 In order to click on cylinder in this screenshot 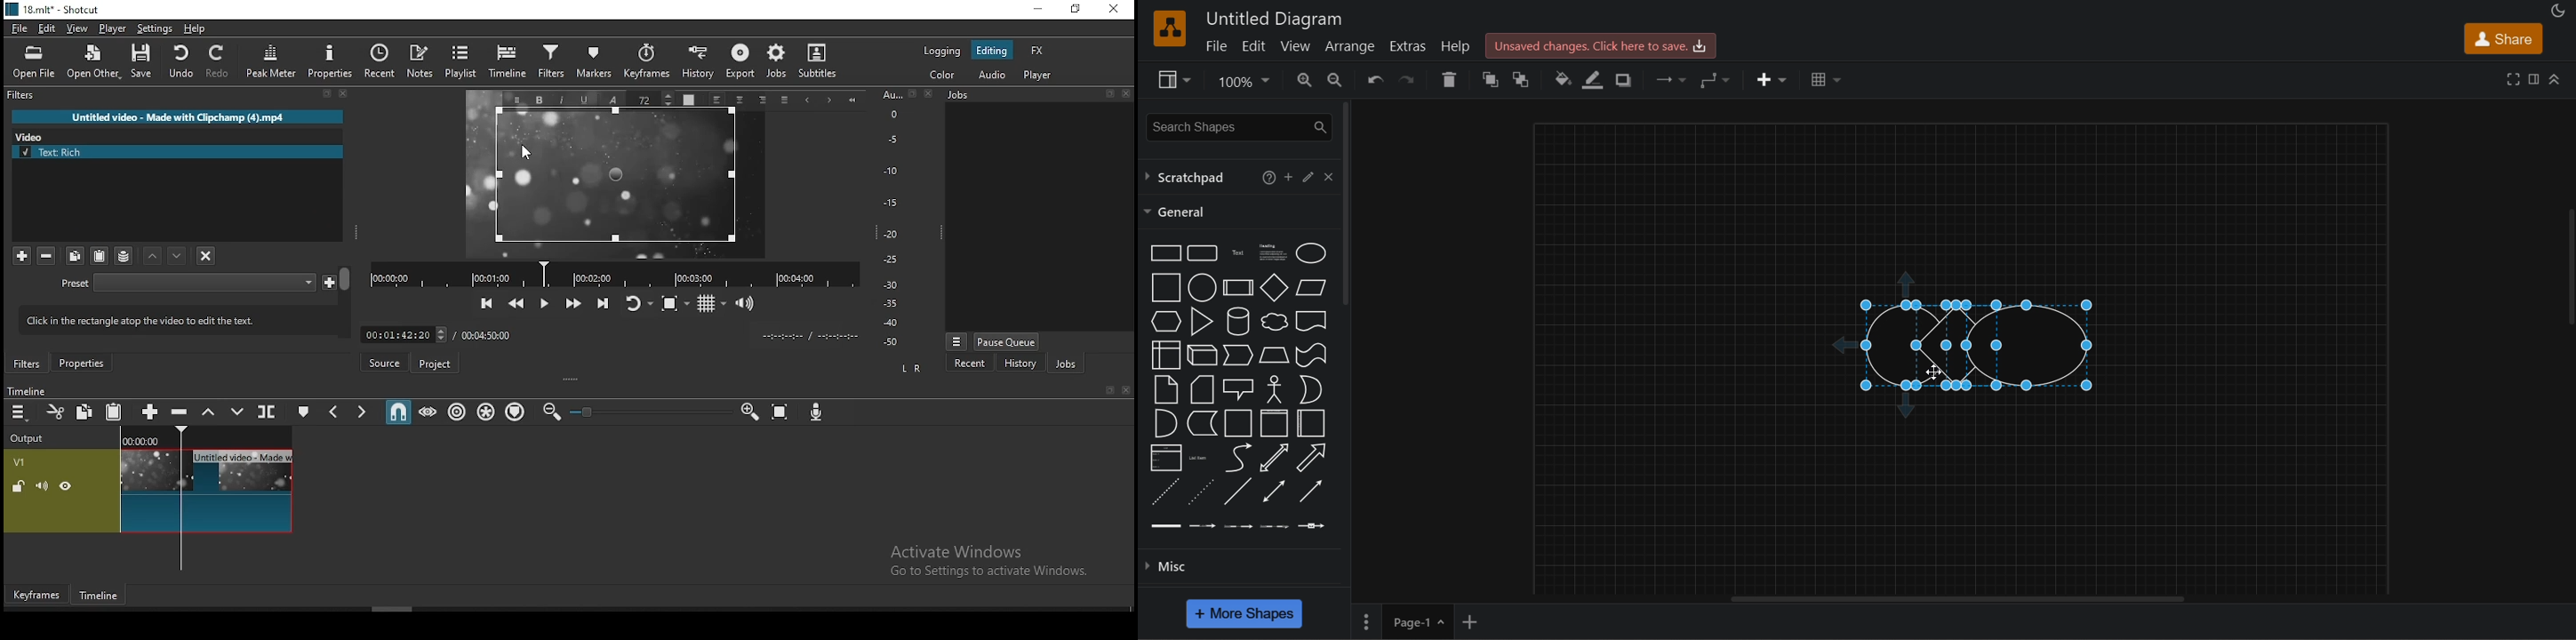, I will do `click(1237, 321)`.